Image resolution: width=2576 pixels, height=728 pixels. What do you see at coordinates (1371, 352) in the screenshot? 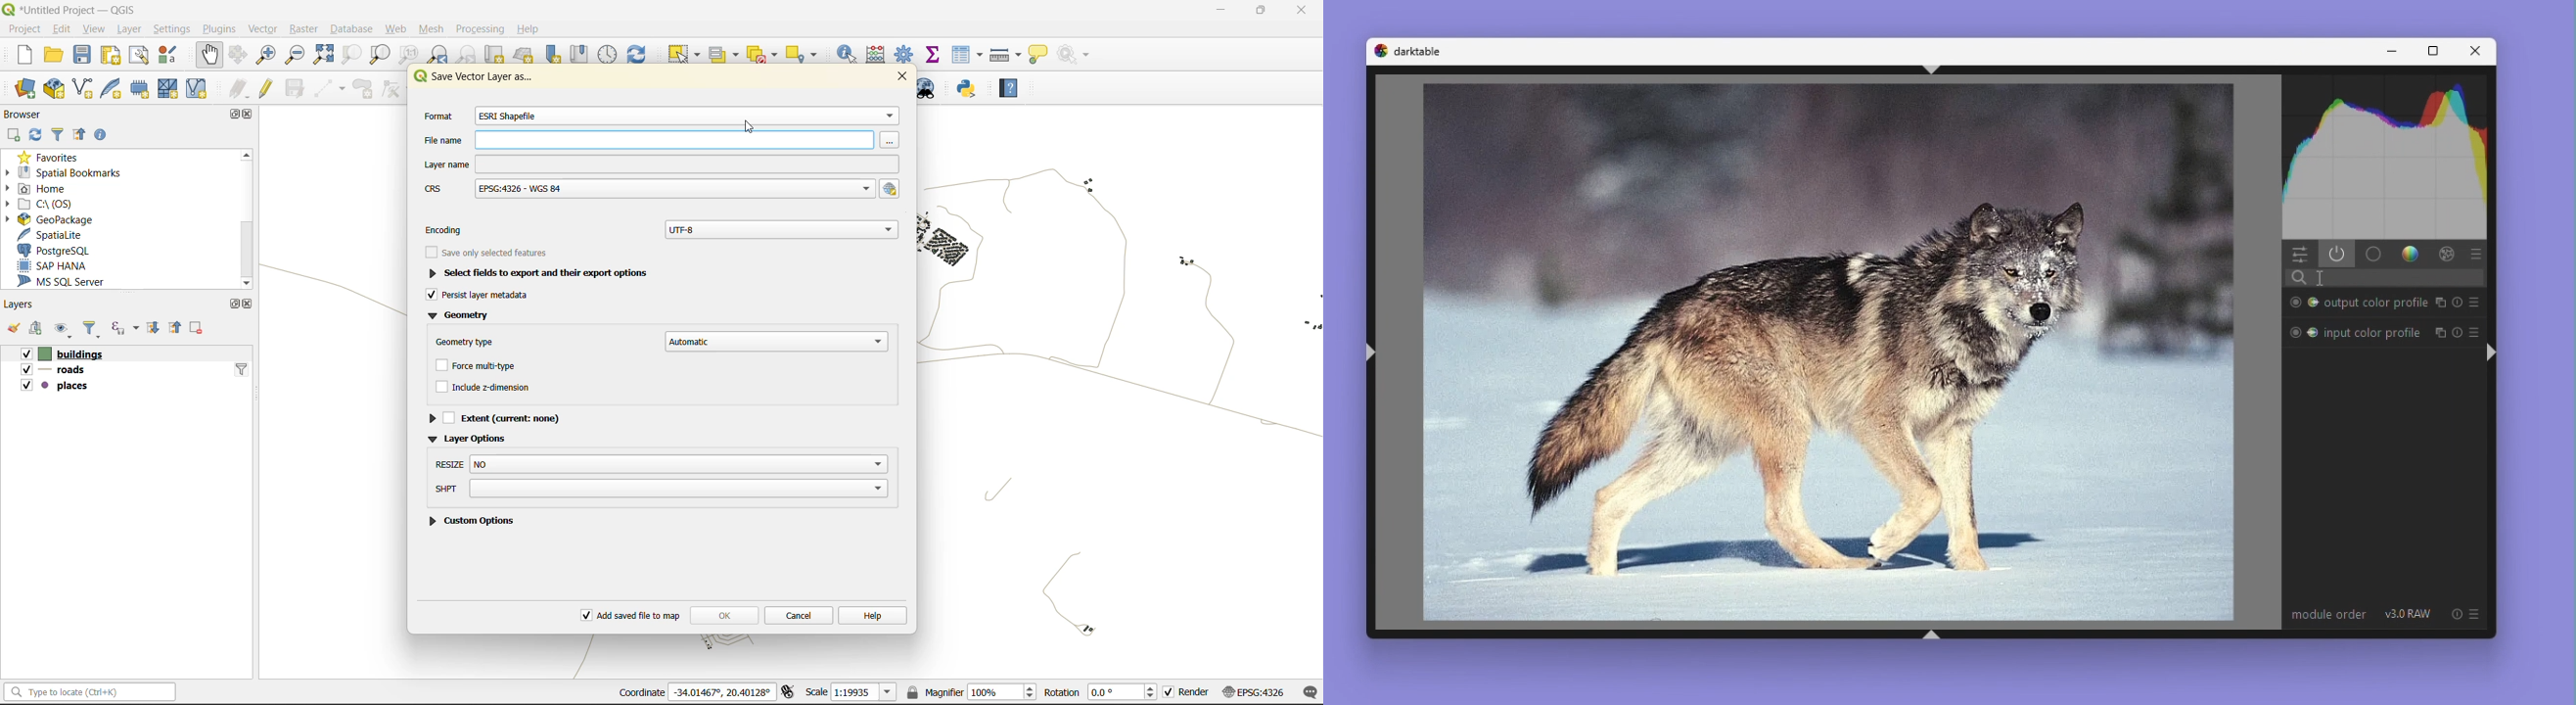
I see `shift+ctrl+l` at bounding box center [1371, 352].